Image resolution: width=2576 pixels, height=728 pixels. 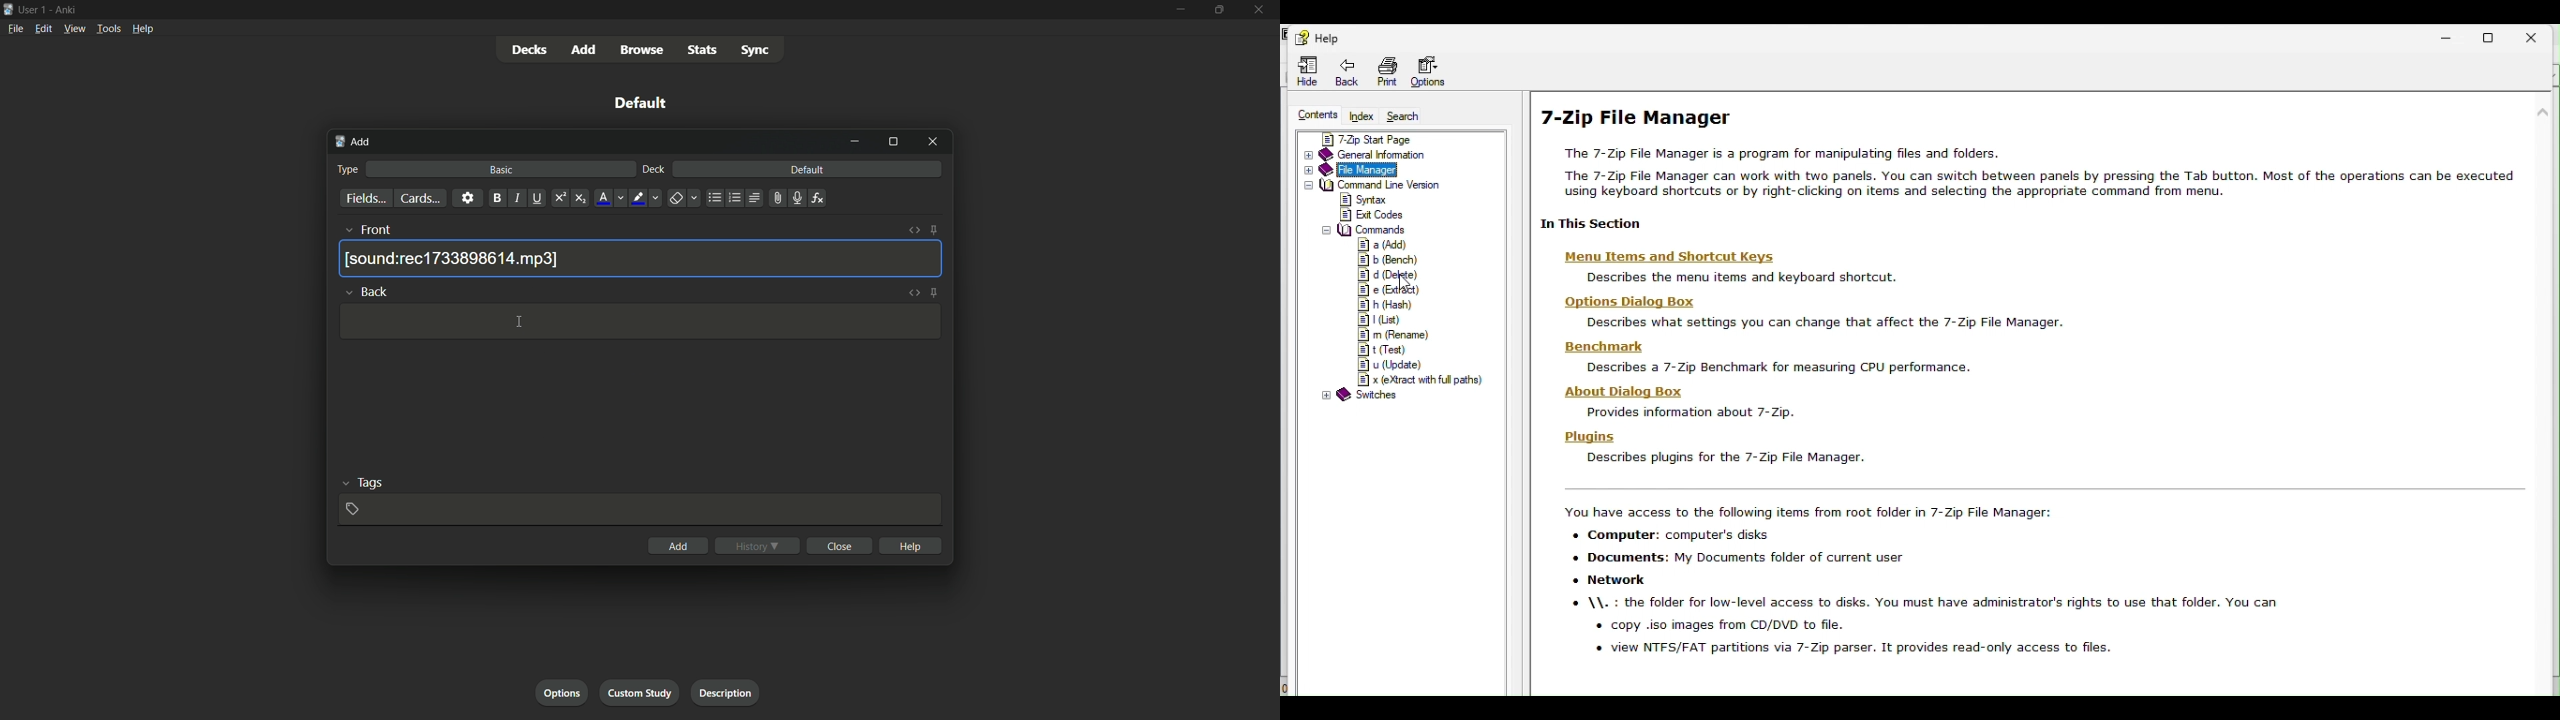 What do you see at coordinates (1661, 257) in the screenshot?
I see `Menu Items and Shortcut Keys` at bounding box center [1661, 257].